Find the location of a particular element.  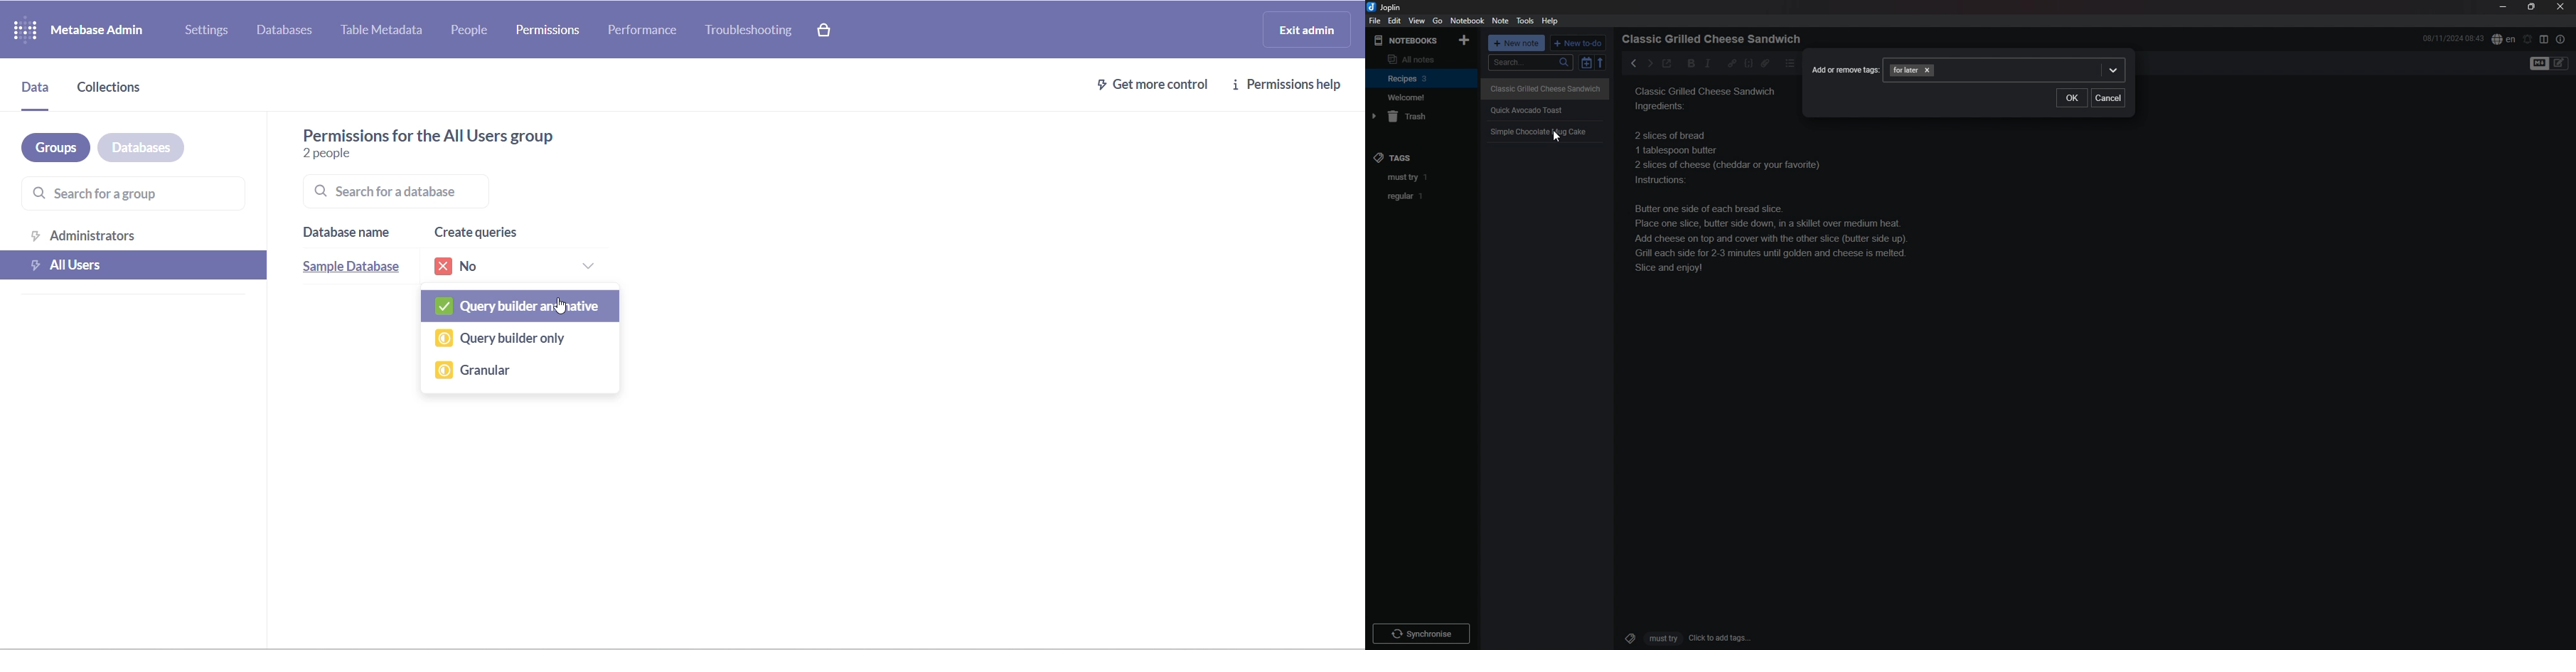

all notes is located at coordinates (1419, 59).